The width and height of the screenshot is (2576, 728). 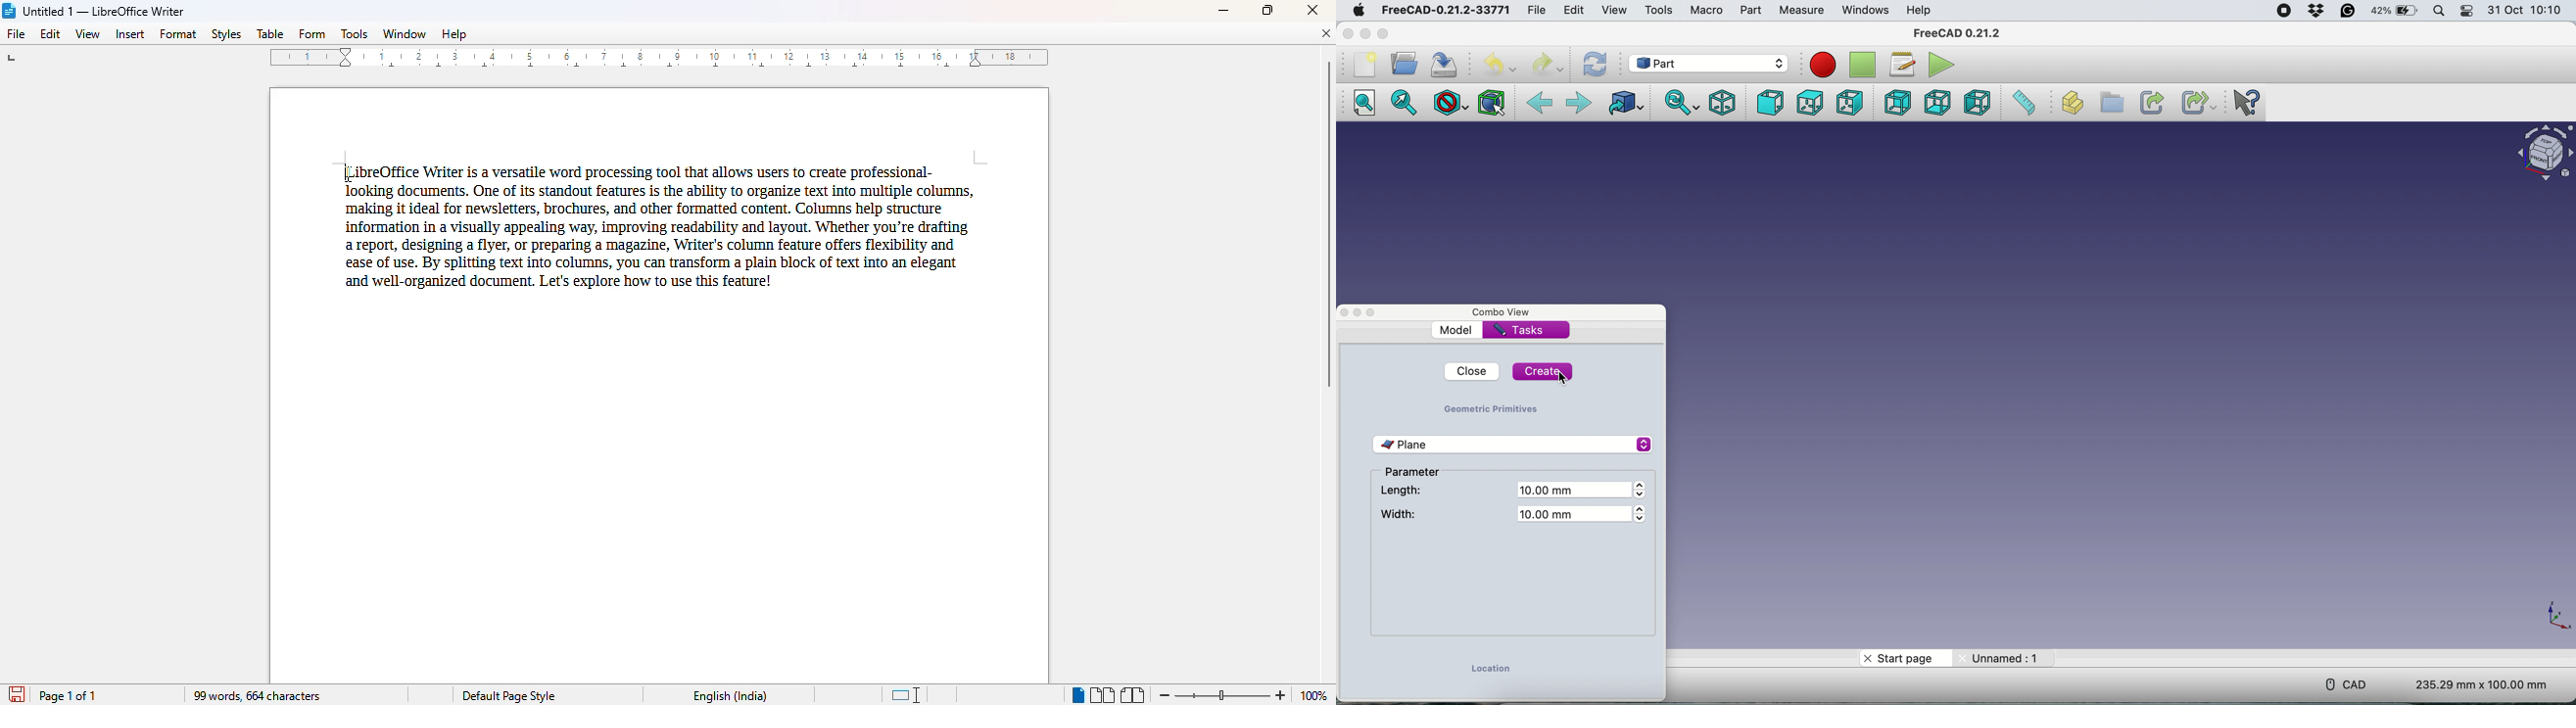 What do you see at coordinates (1616, 10) in the screenshot?
I see `View` at bounding box center [1616, 10].